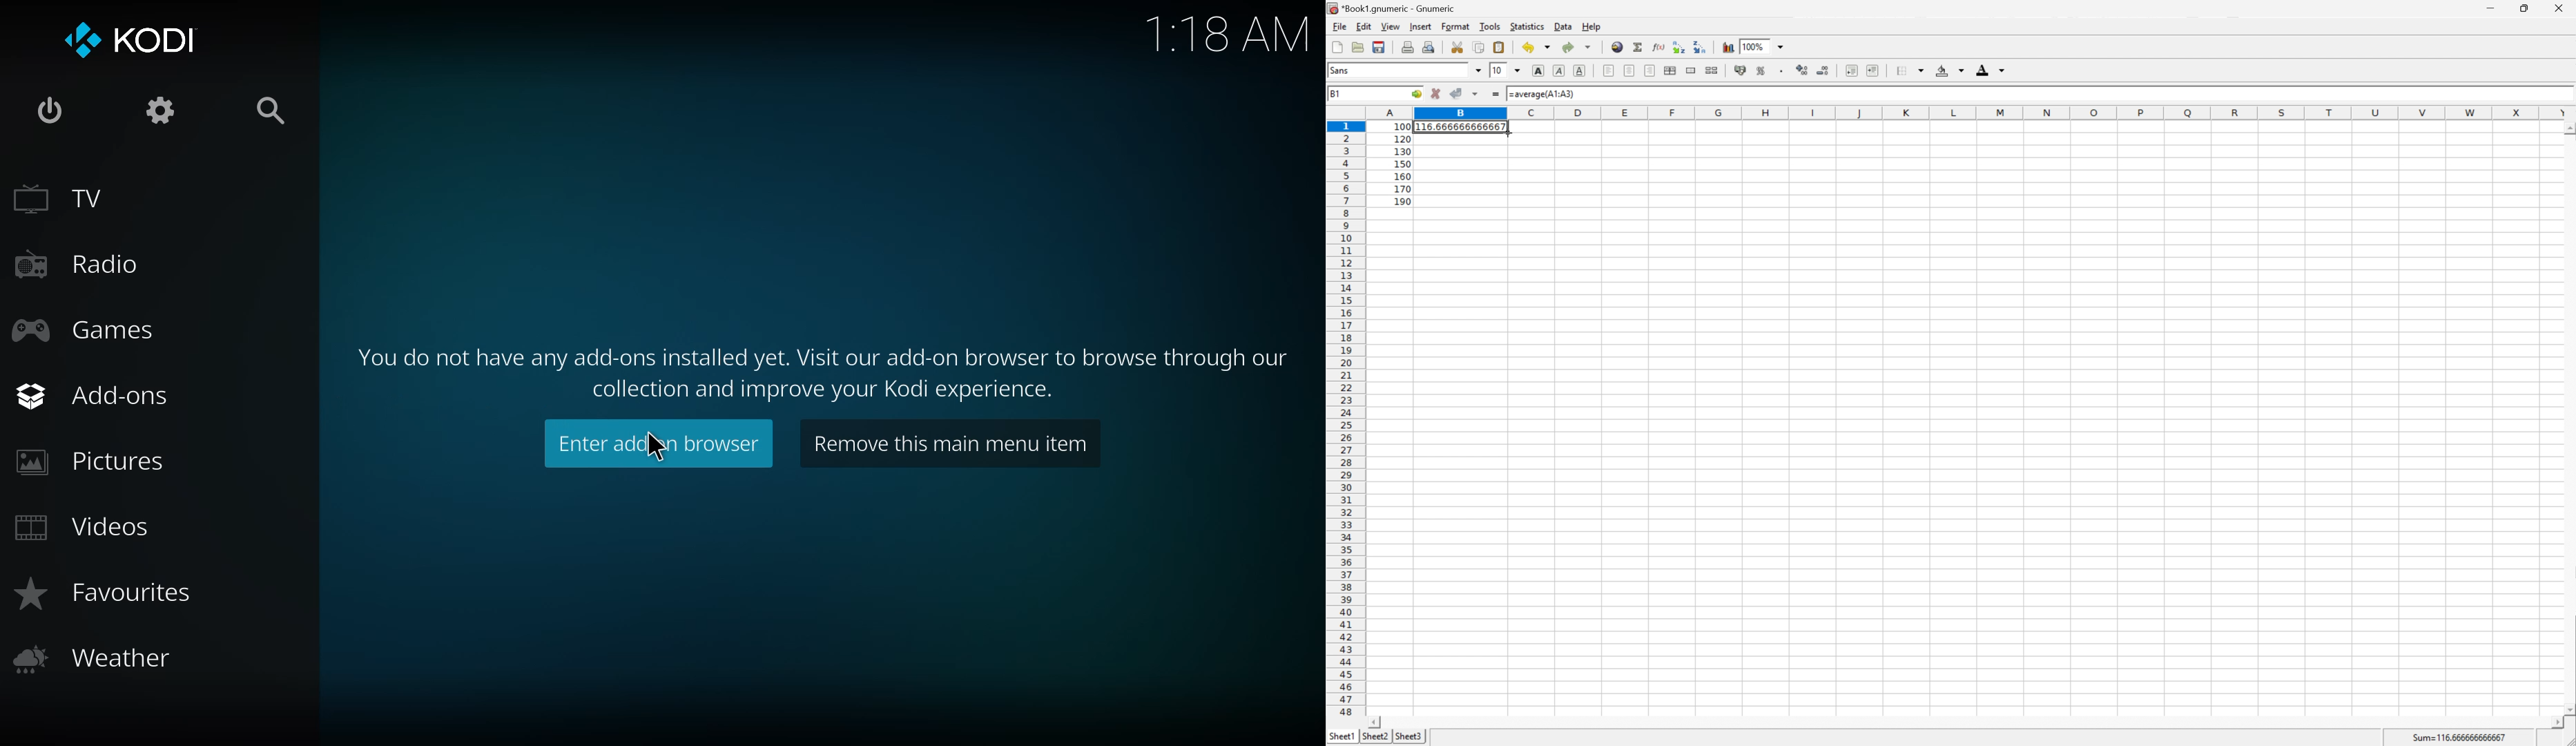  I want to click on Minimize, so click(2488, 7).